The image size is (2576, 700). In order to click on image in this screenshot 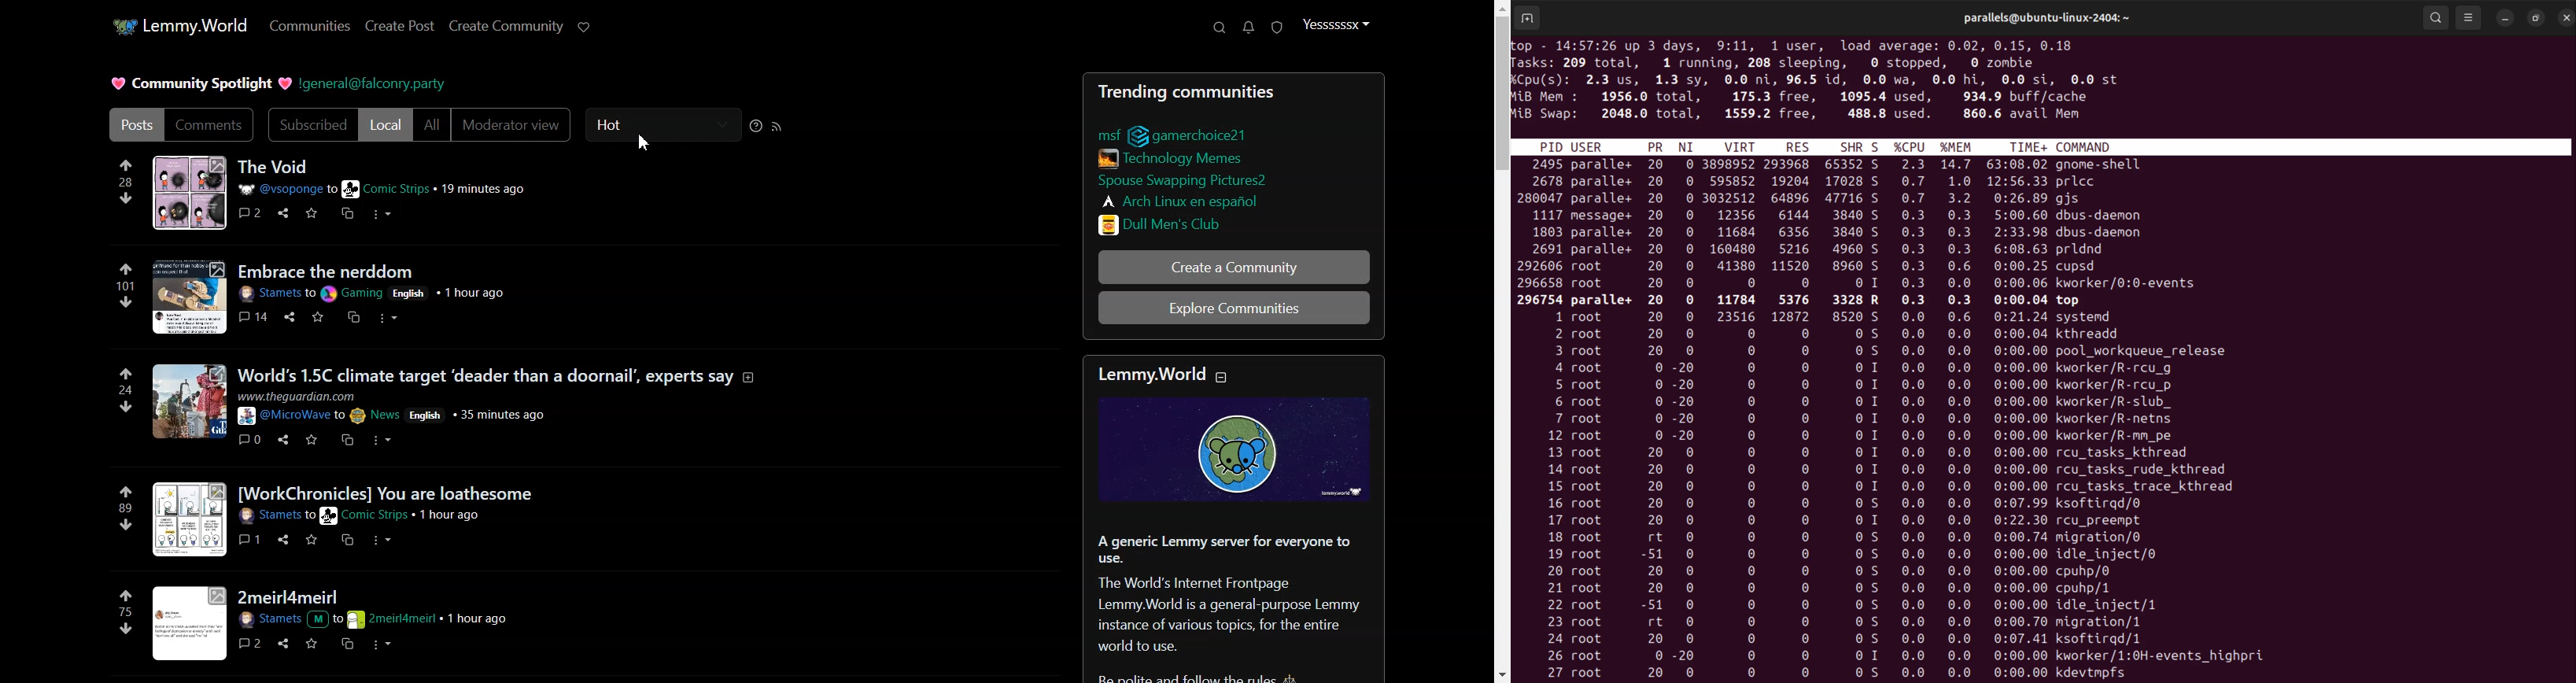, I will do `click(189, 404)`.